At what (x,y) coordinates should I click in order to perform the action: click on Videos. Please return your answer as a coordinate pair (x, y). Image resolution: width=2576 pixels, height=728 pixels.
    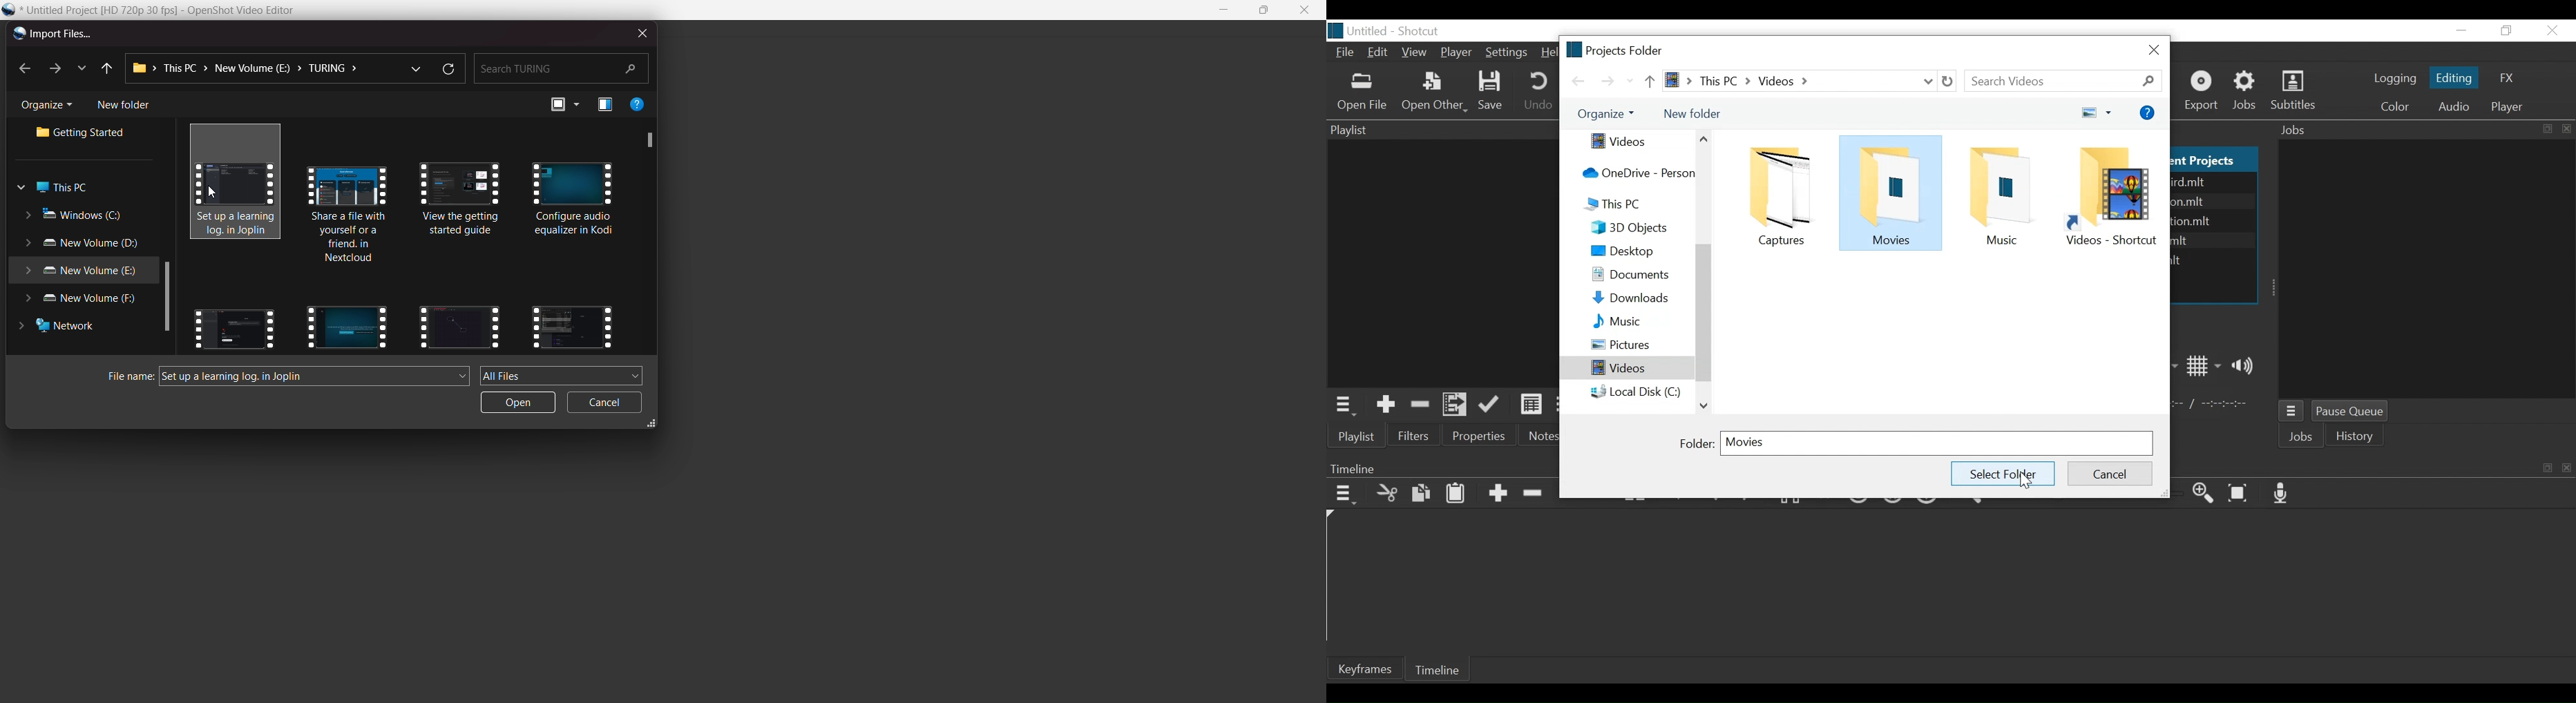
    Looking at the image, I should click on (1624, 366).